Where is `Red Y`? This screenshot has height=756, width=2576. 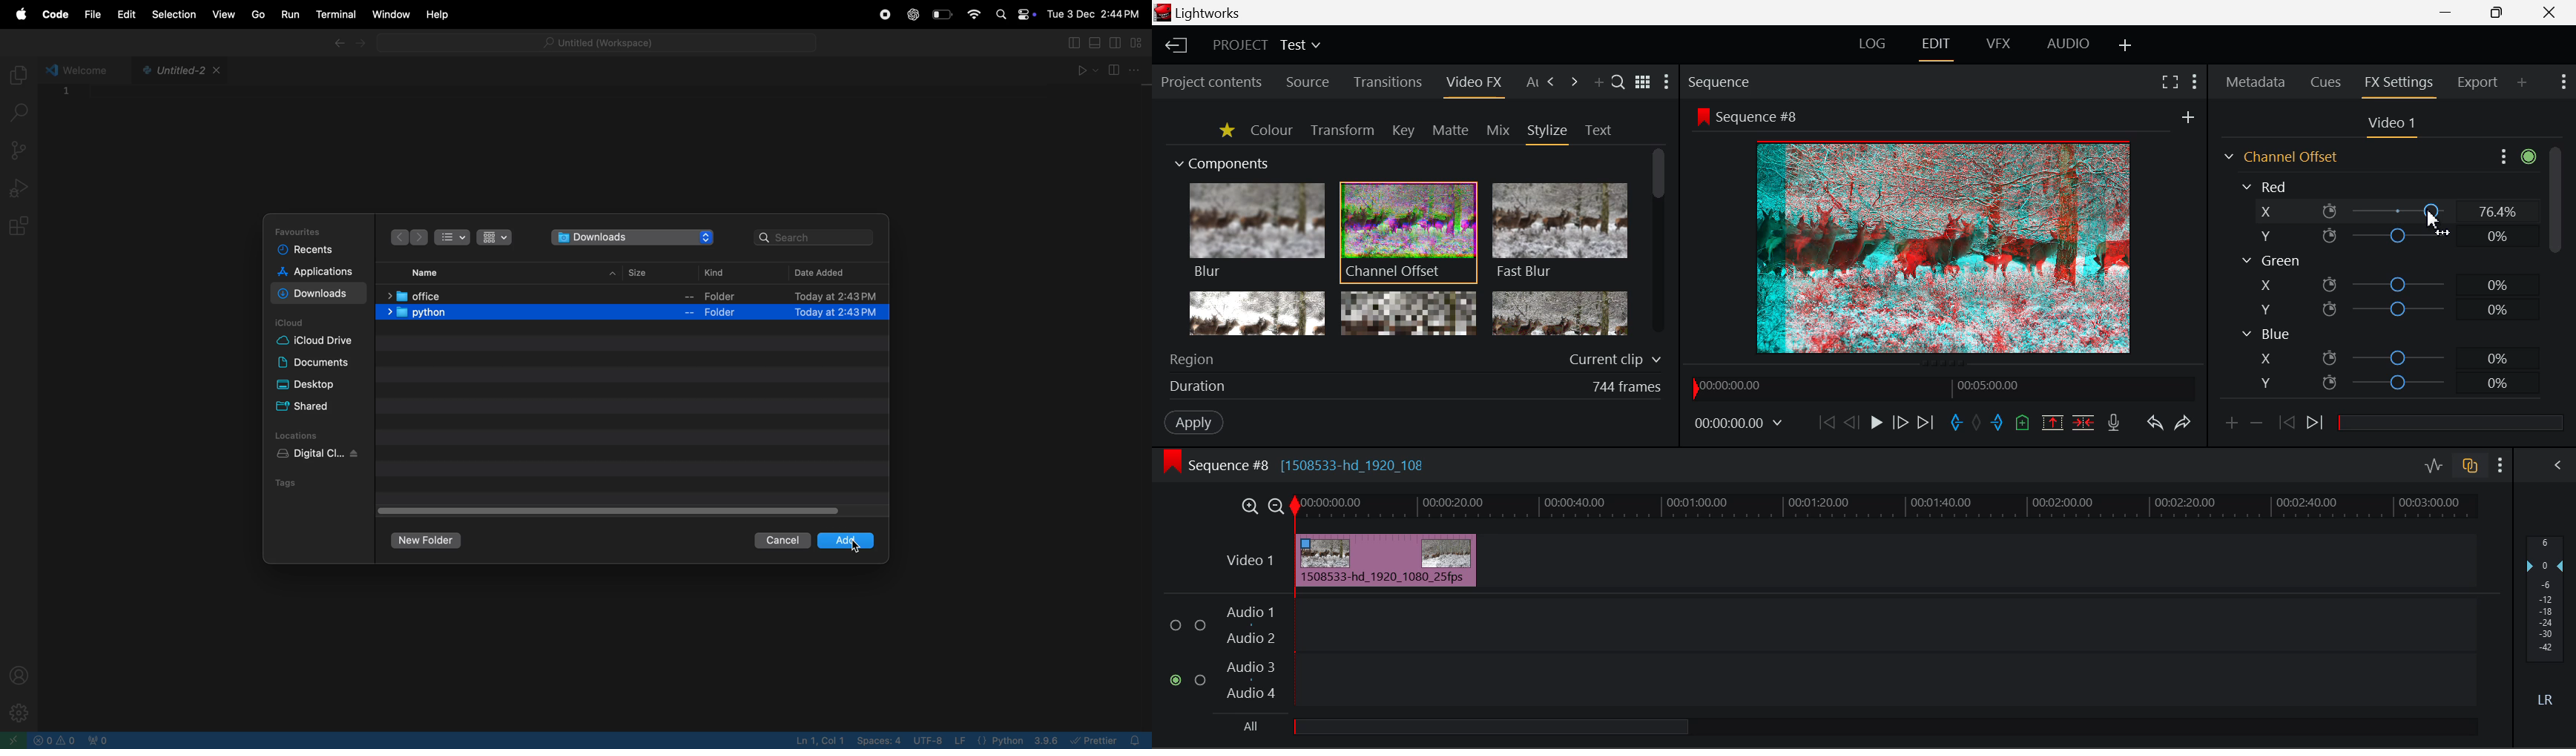 Red Y is located at coordinates (2382, 236).